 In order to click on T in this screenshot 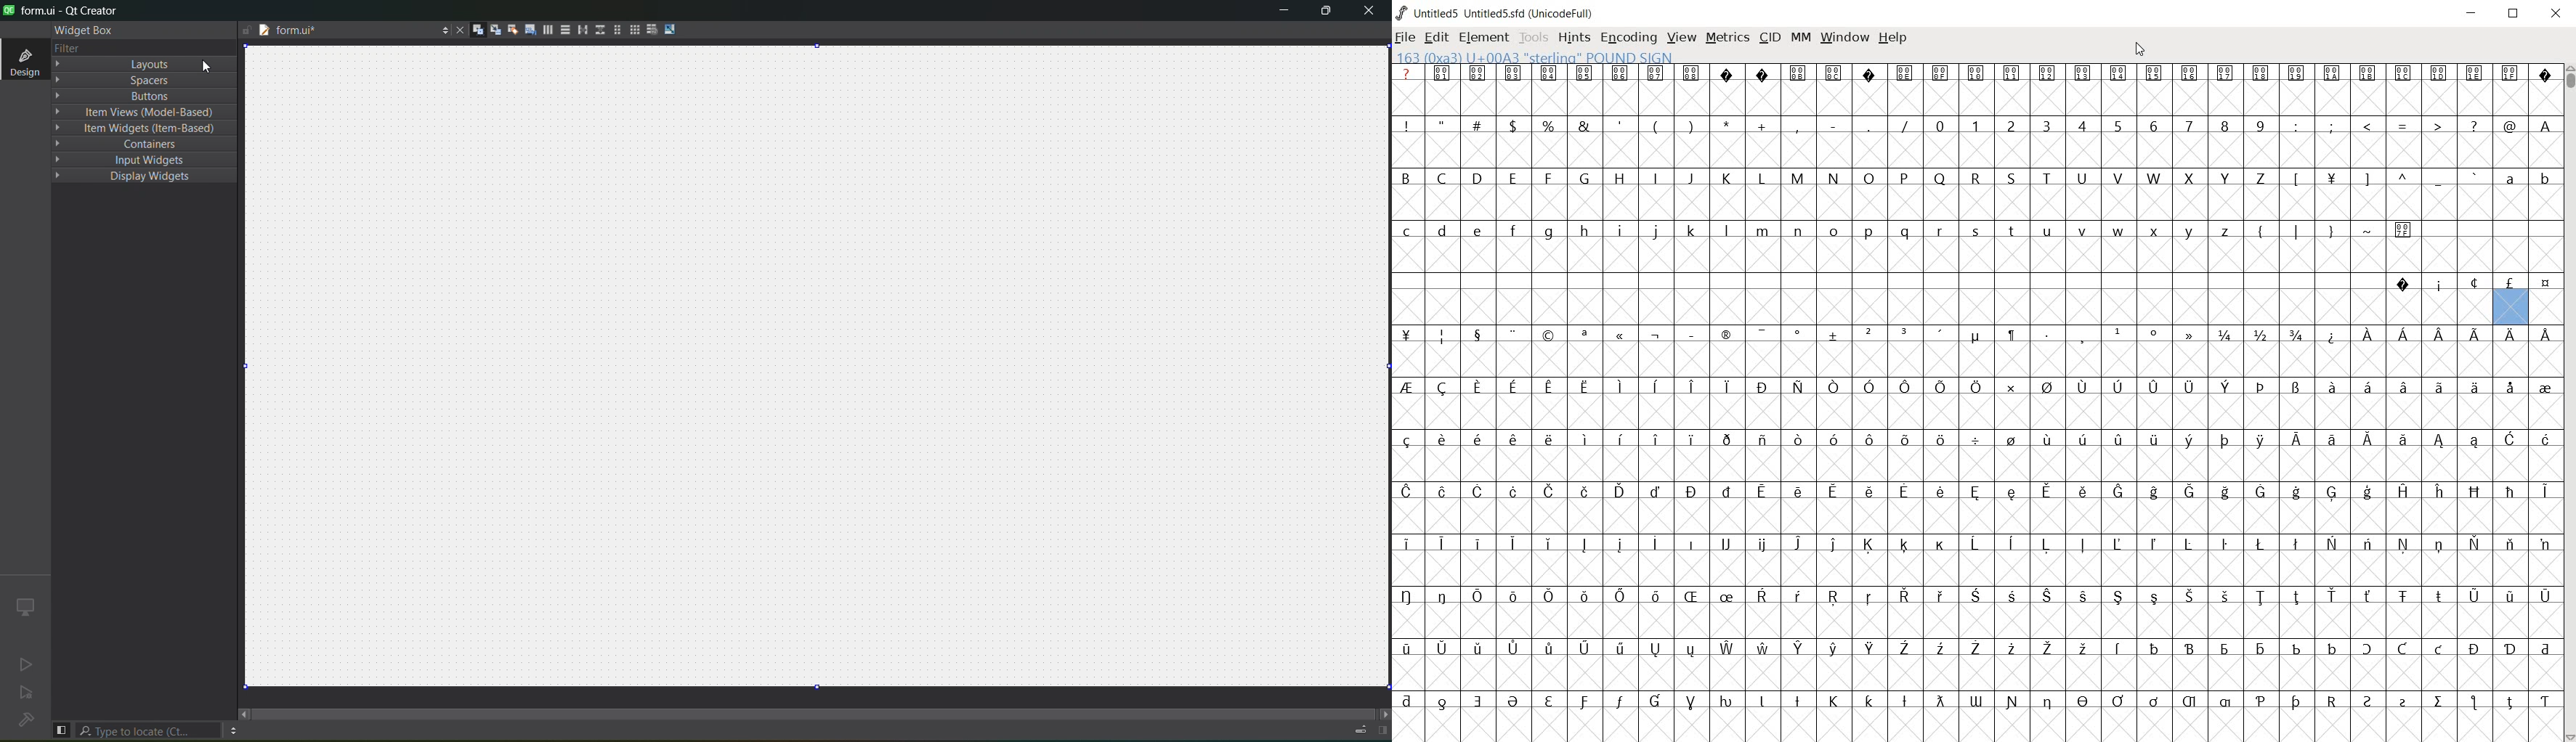, I will do `click(2046, 177)`.